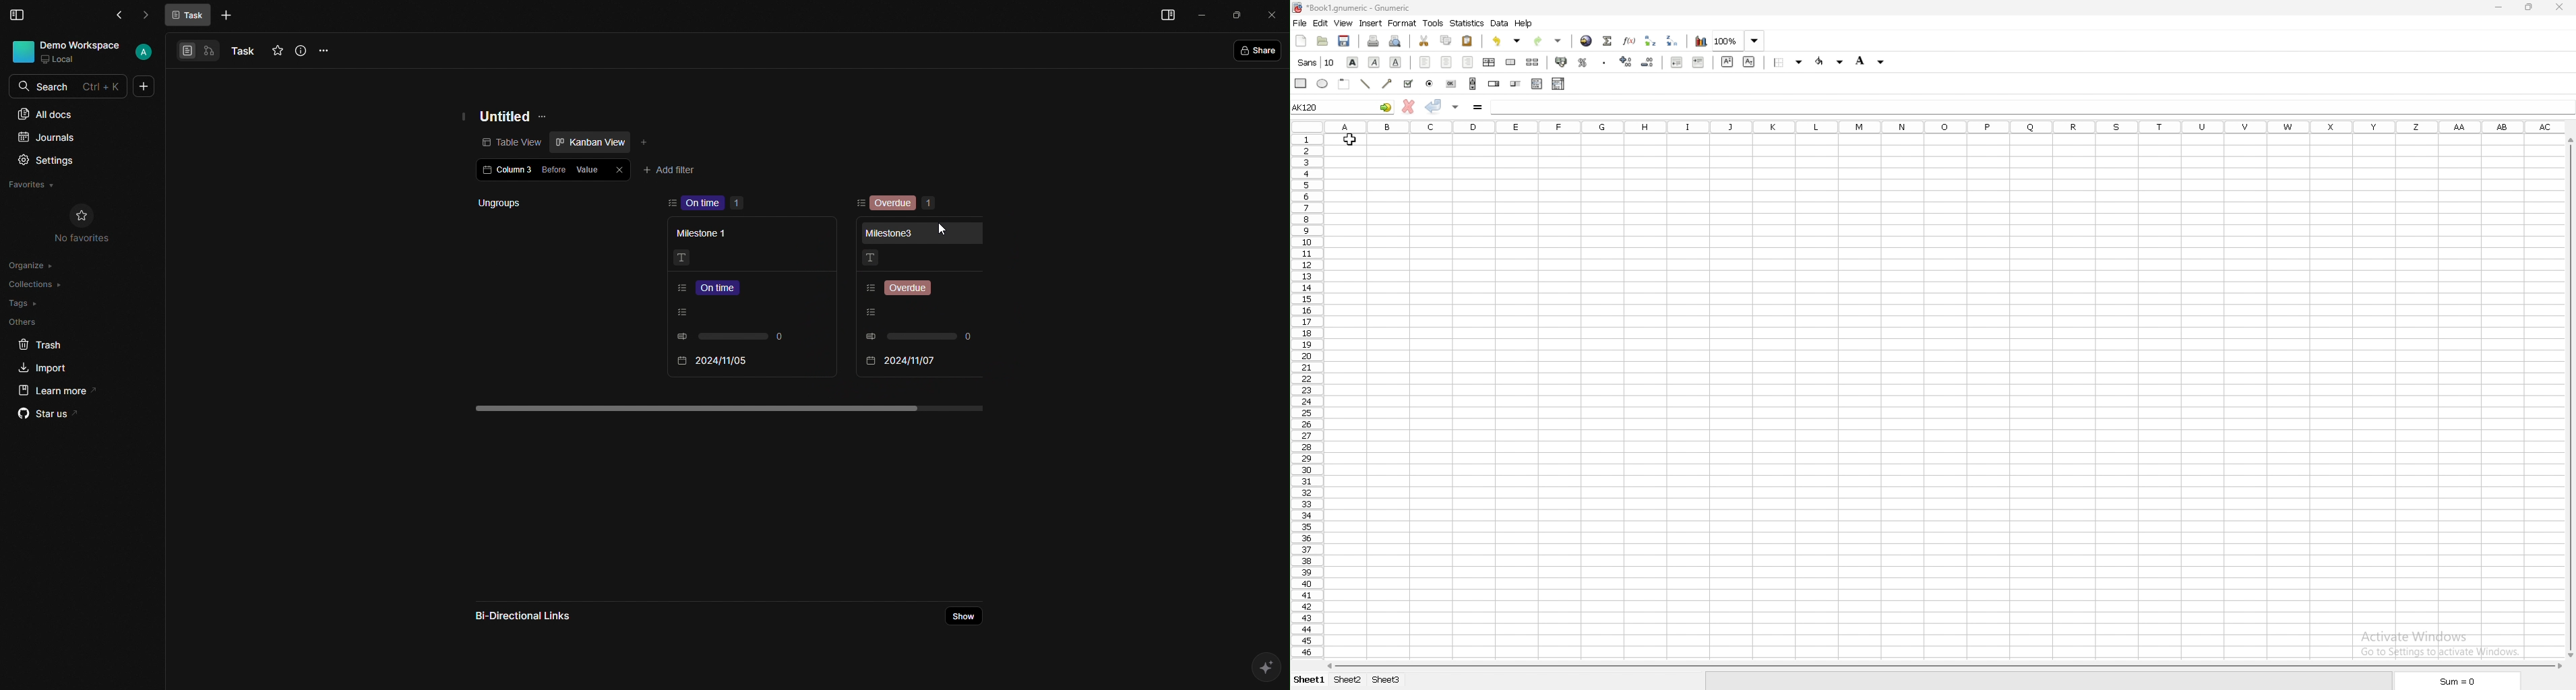  I want to click on On time, so click(717, 203).